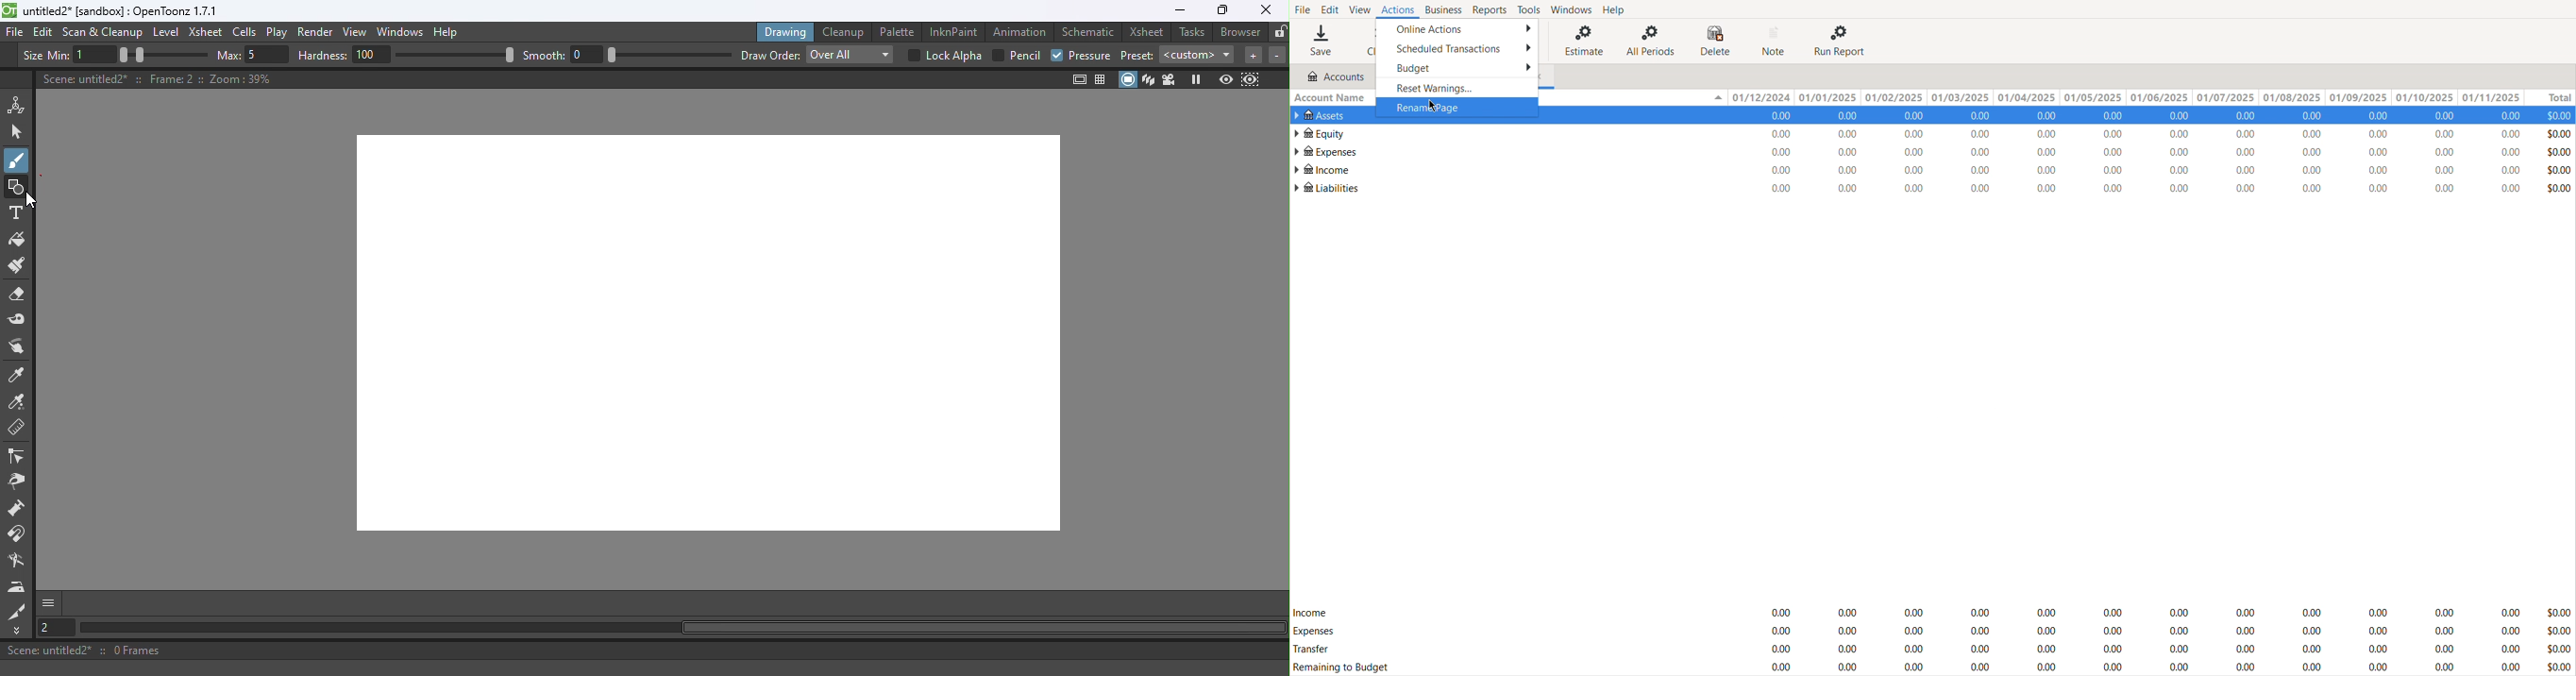 This screenshot has width=2576, height=700. What do you see at coordinates (1343, 668) in the screenshot?
I see `Remaining to Budget` at bounding box center [1343, 668].